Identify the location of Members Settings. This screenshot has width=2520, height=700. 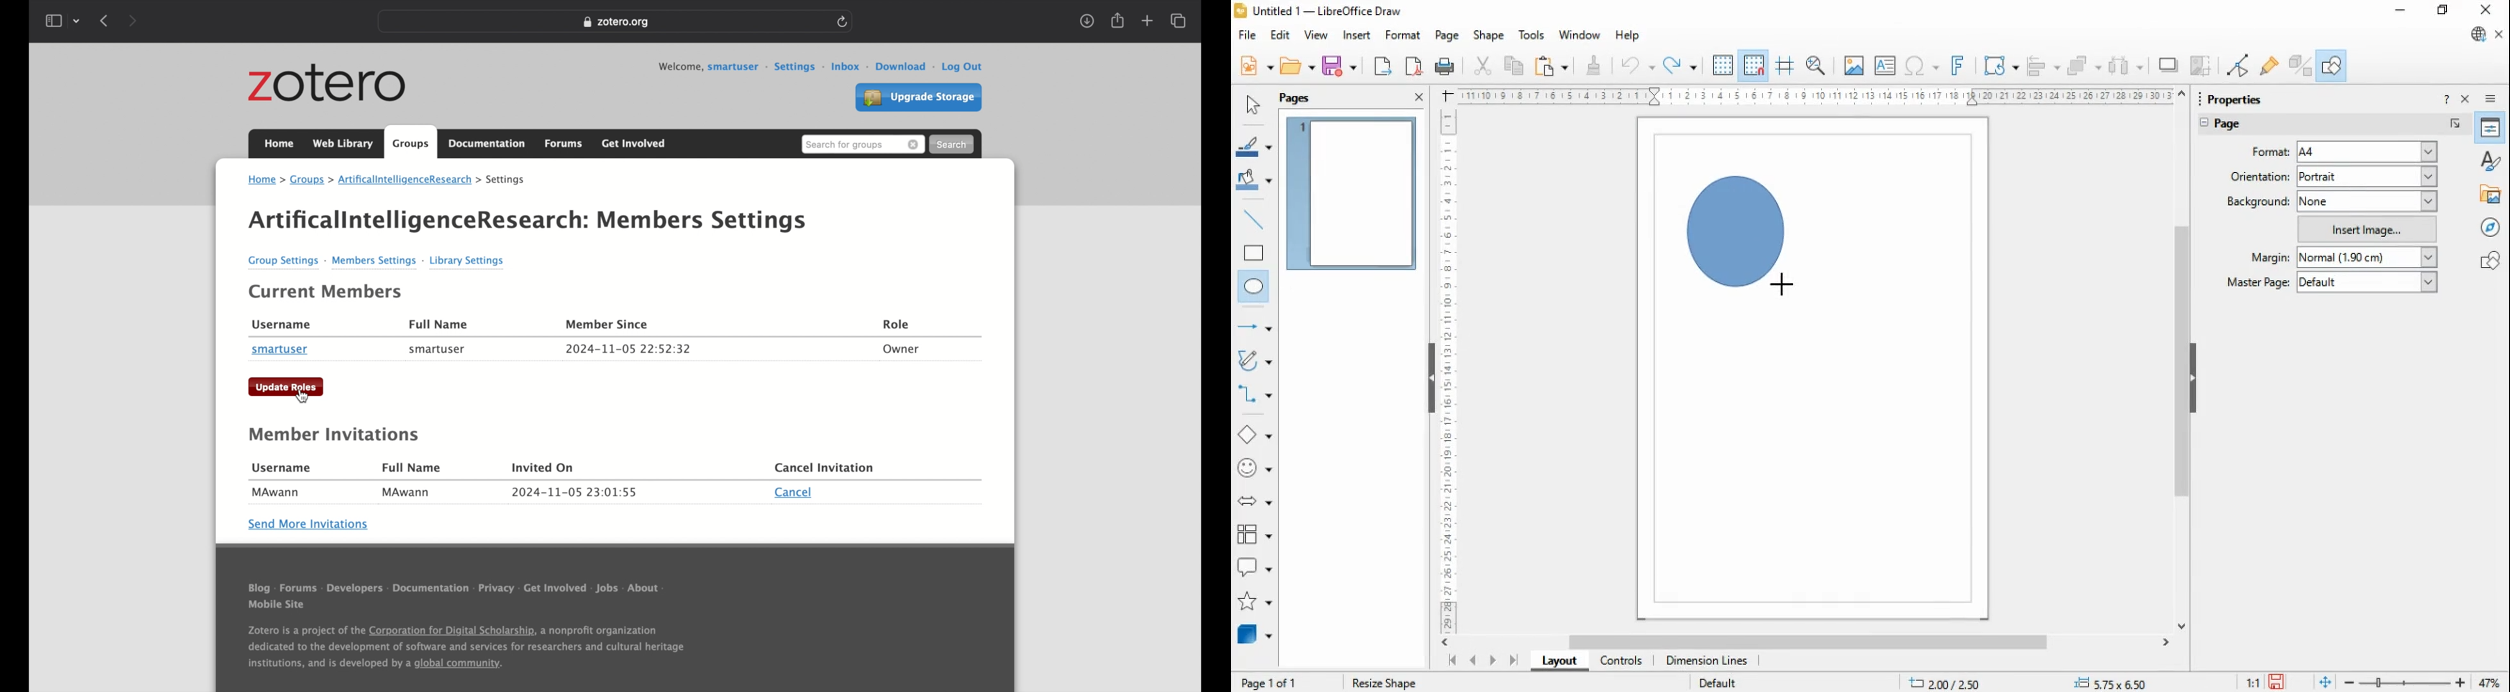
(375, 261).